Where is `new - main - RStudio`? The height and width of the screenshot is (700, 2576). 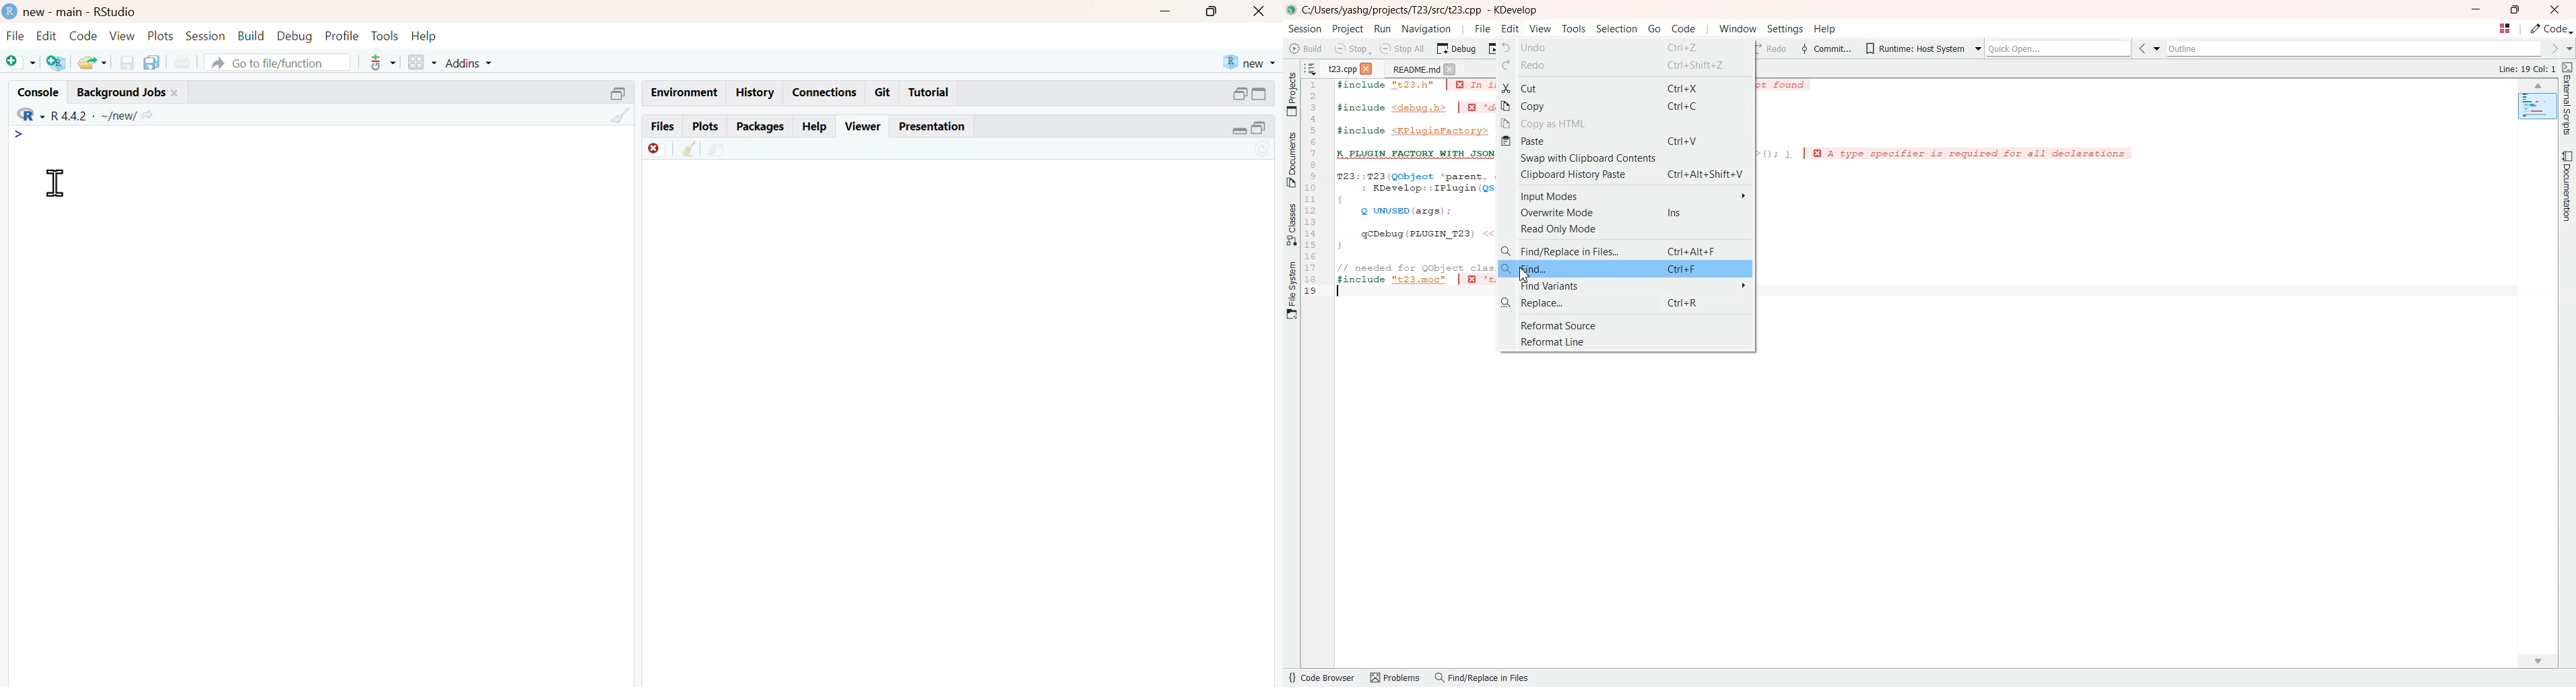 new - main - RStudio is located at coordinates (82, 12).